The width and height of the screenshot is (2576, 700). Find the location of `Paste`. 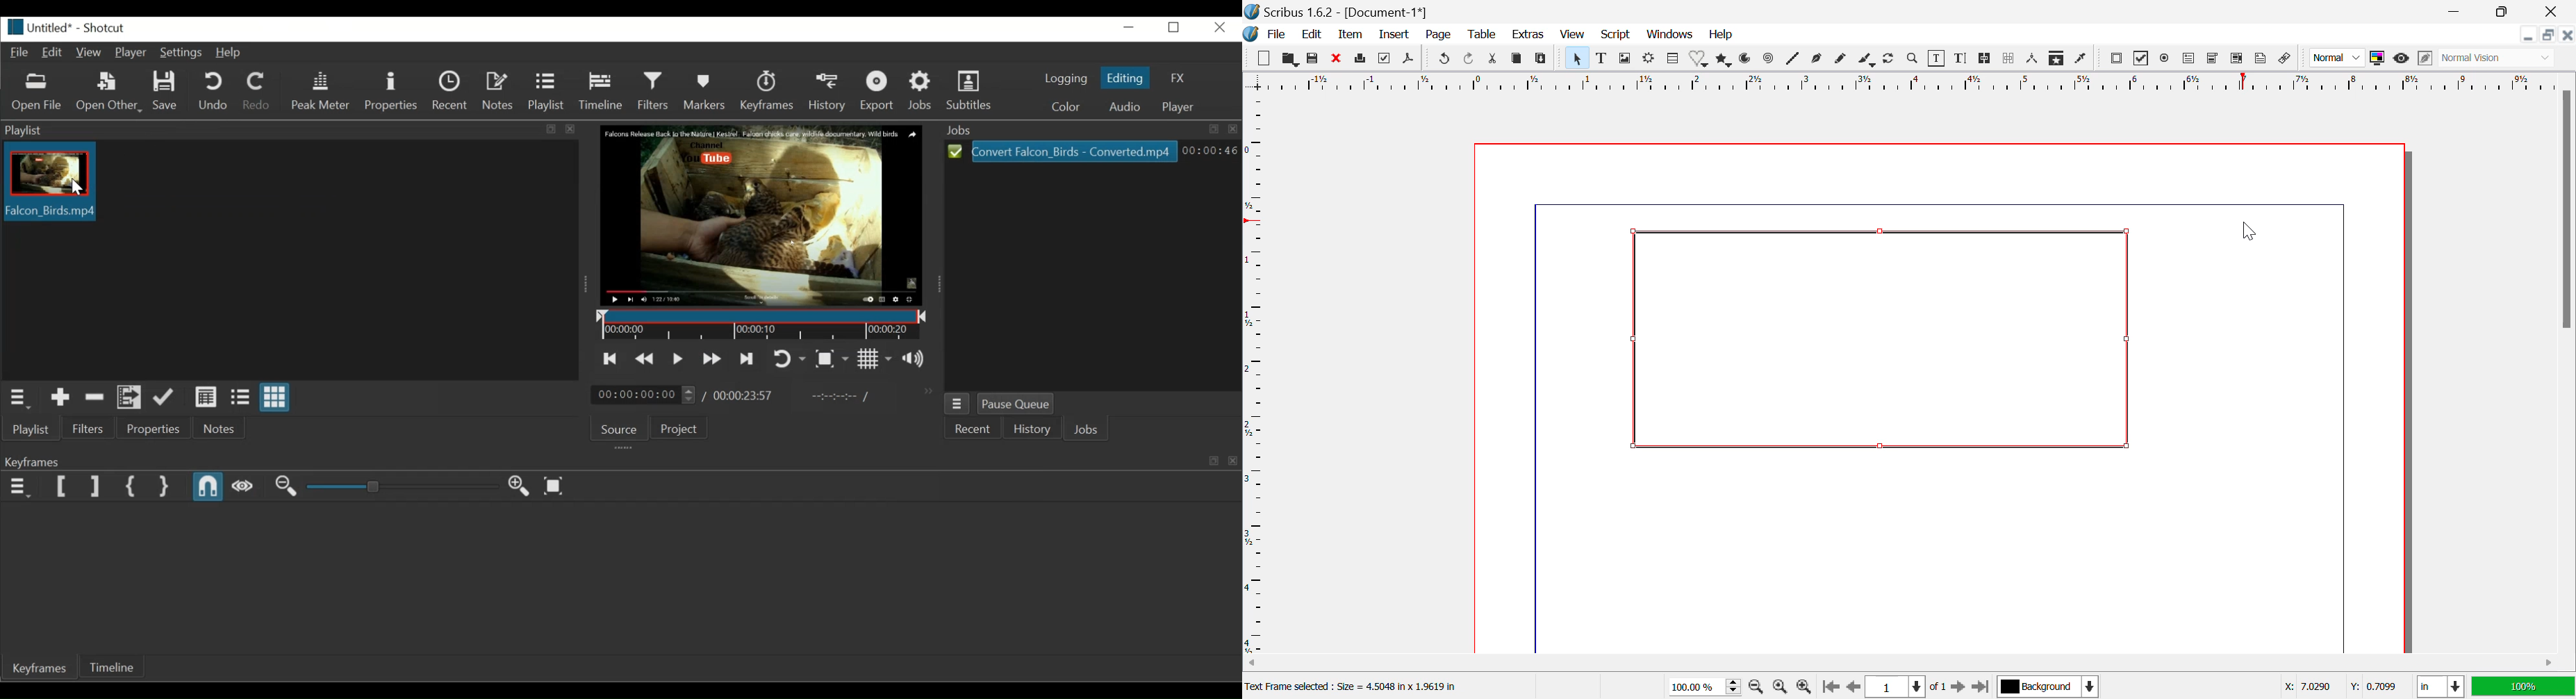

Paste is located at coordinates (1542, 60).